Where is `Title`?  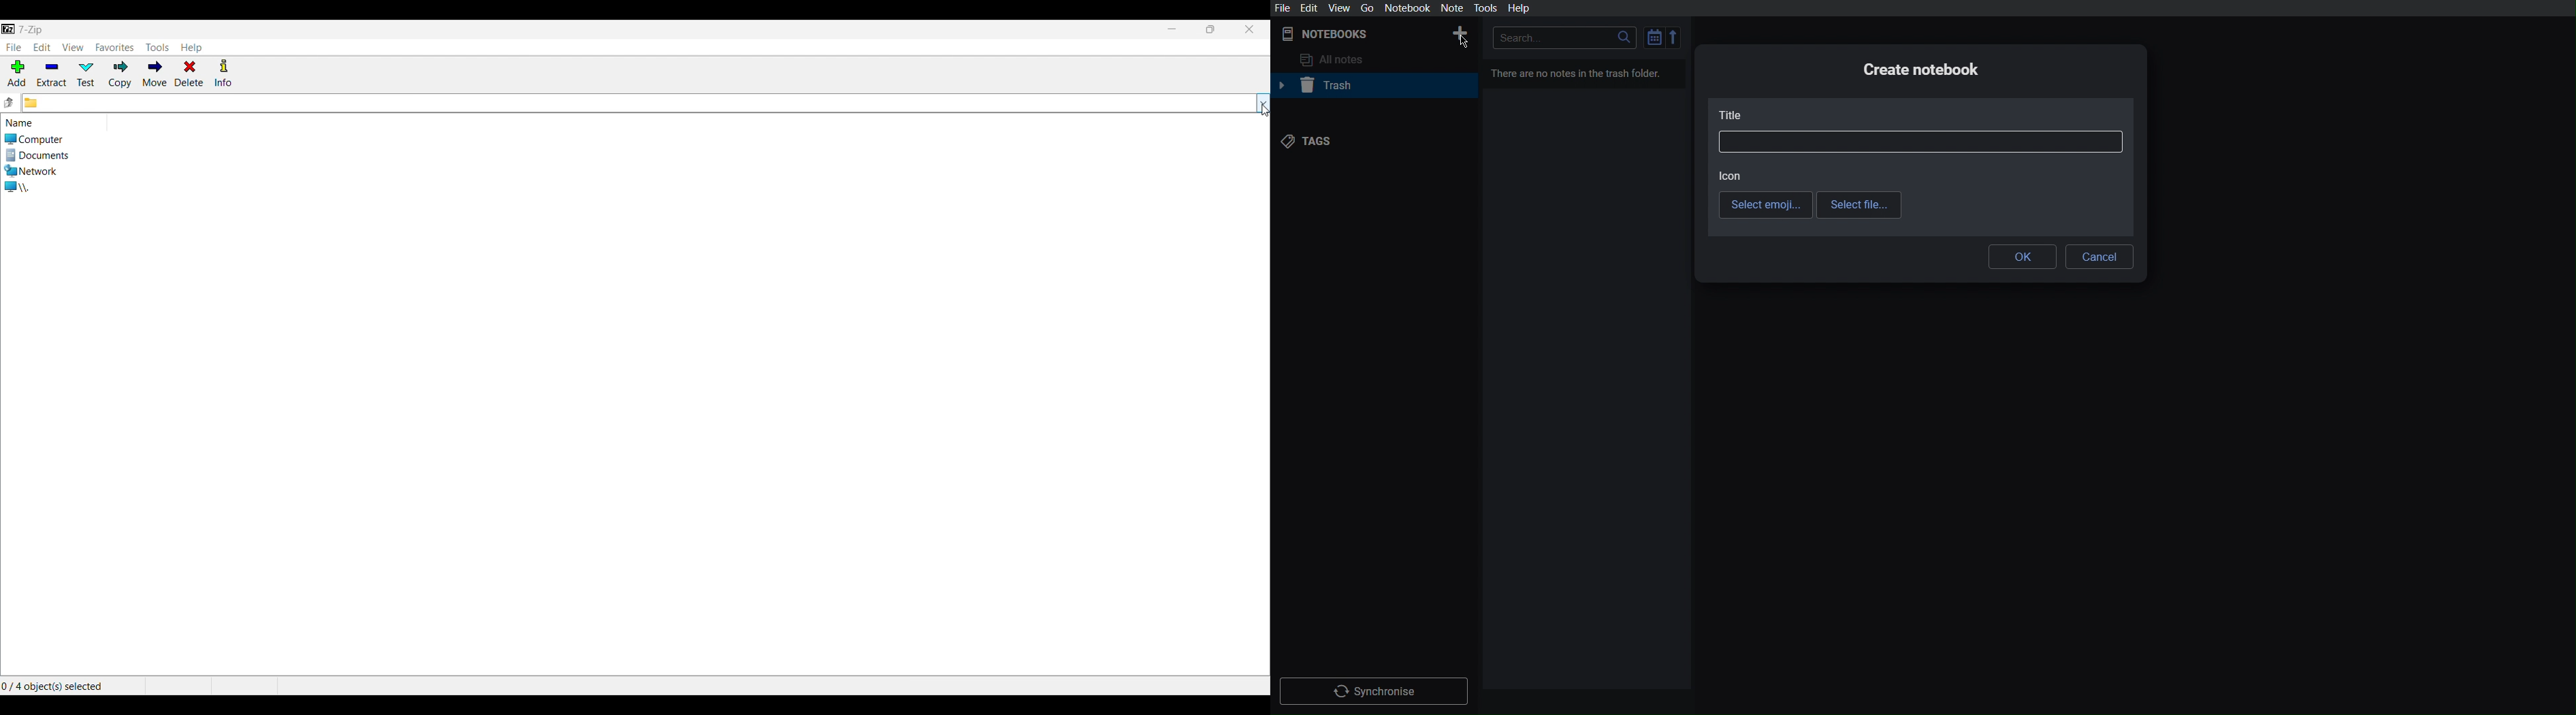 Title is located at coordinates (1921, 142).